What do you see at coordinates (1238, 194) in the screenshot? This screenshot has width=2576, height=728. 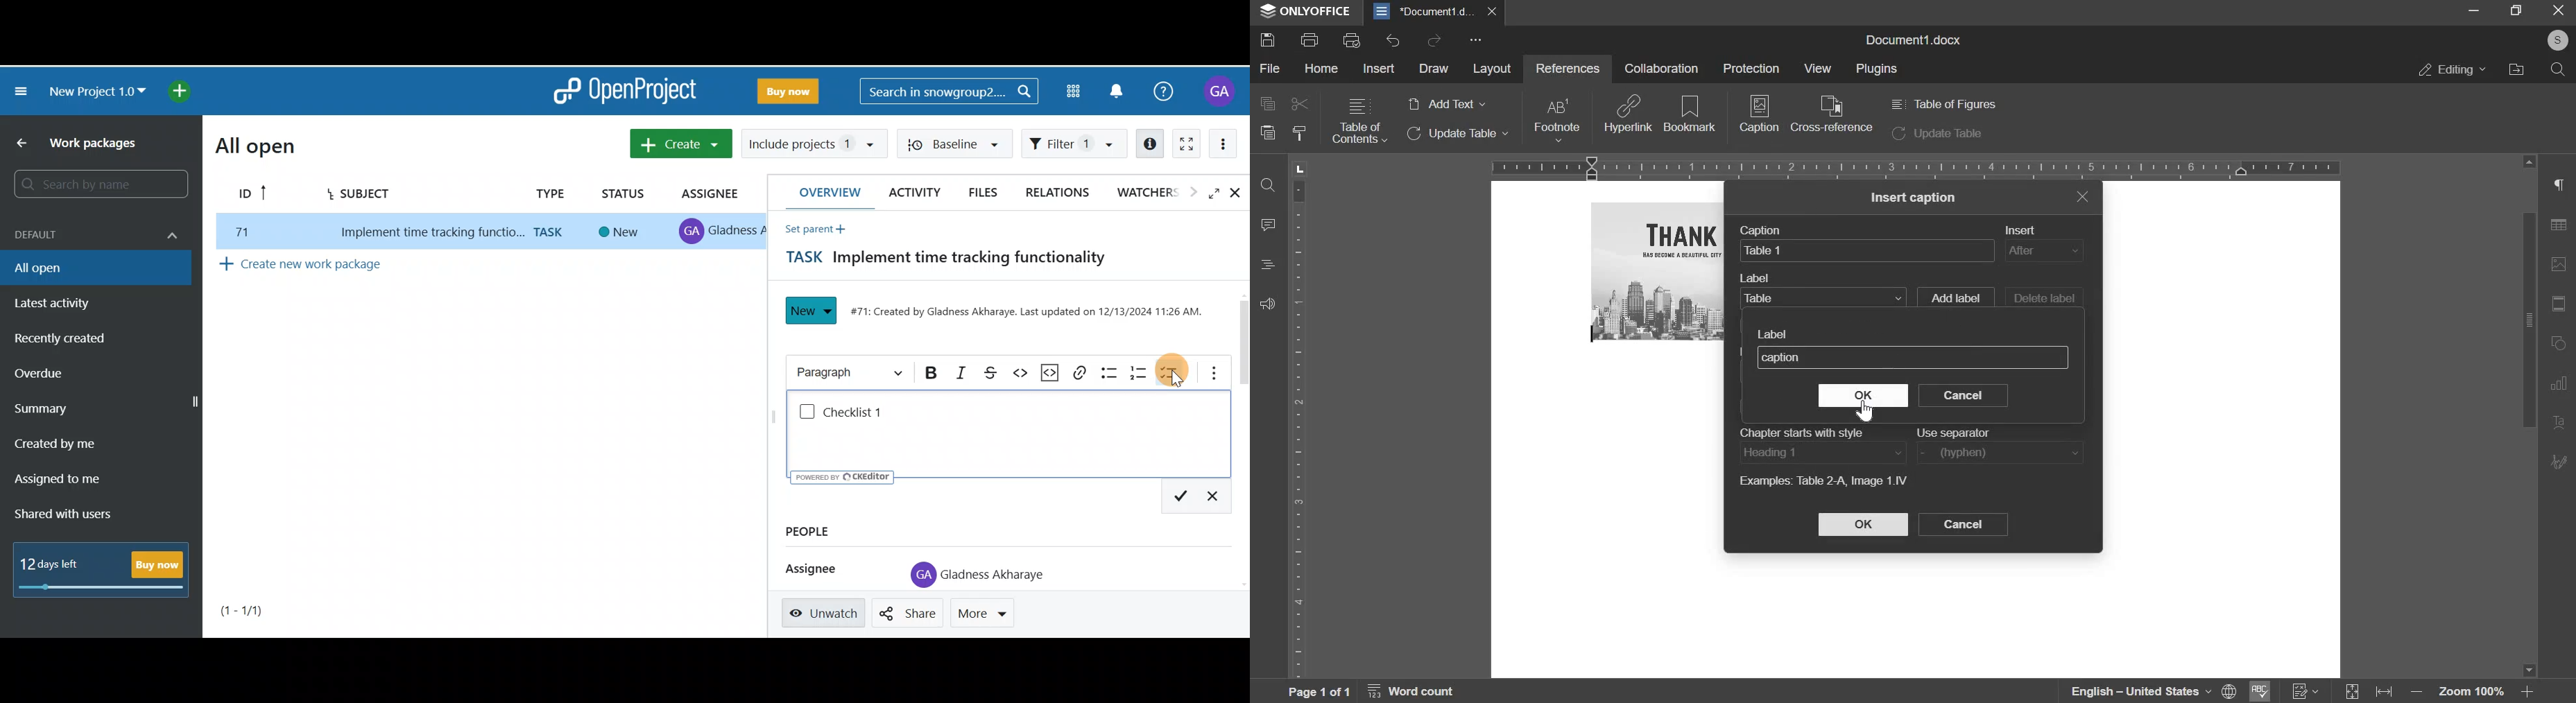 I see `Close details view` at bounding box center [1238, 194].